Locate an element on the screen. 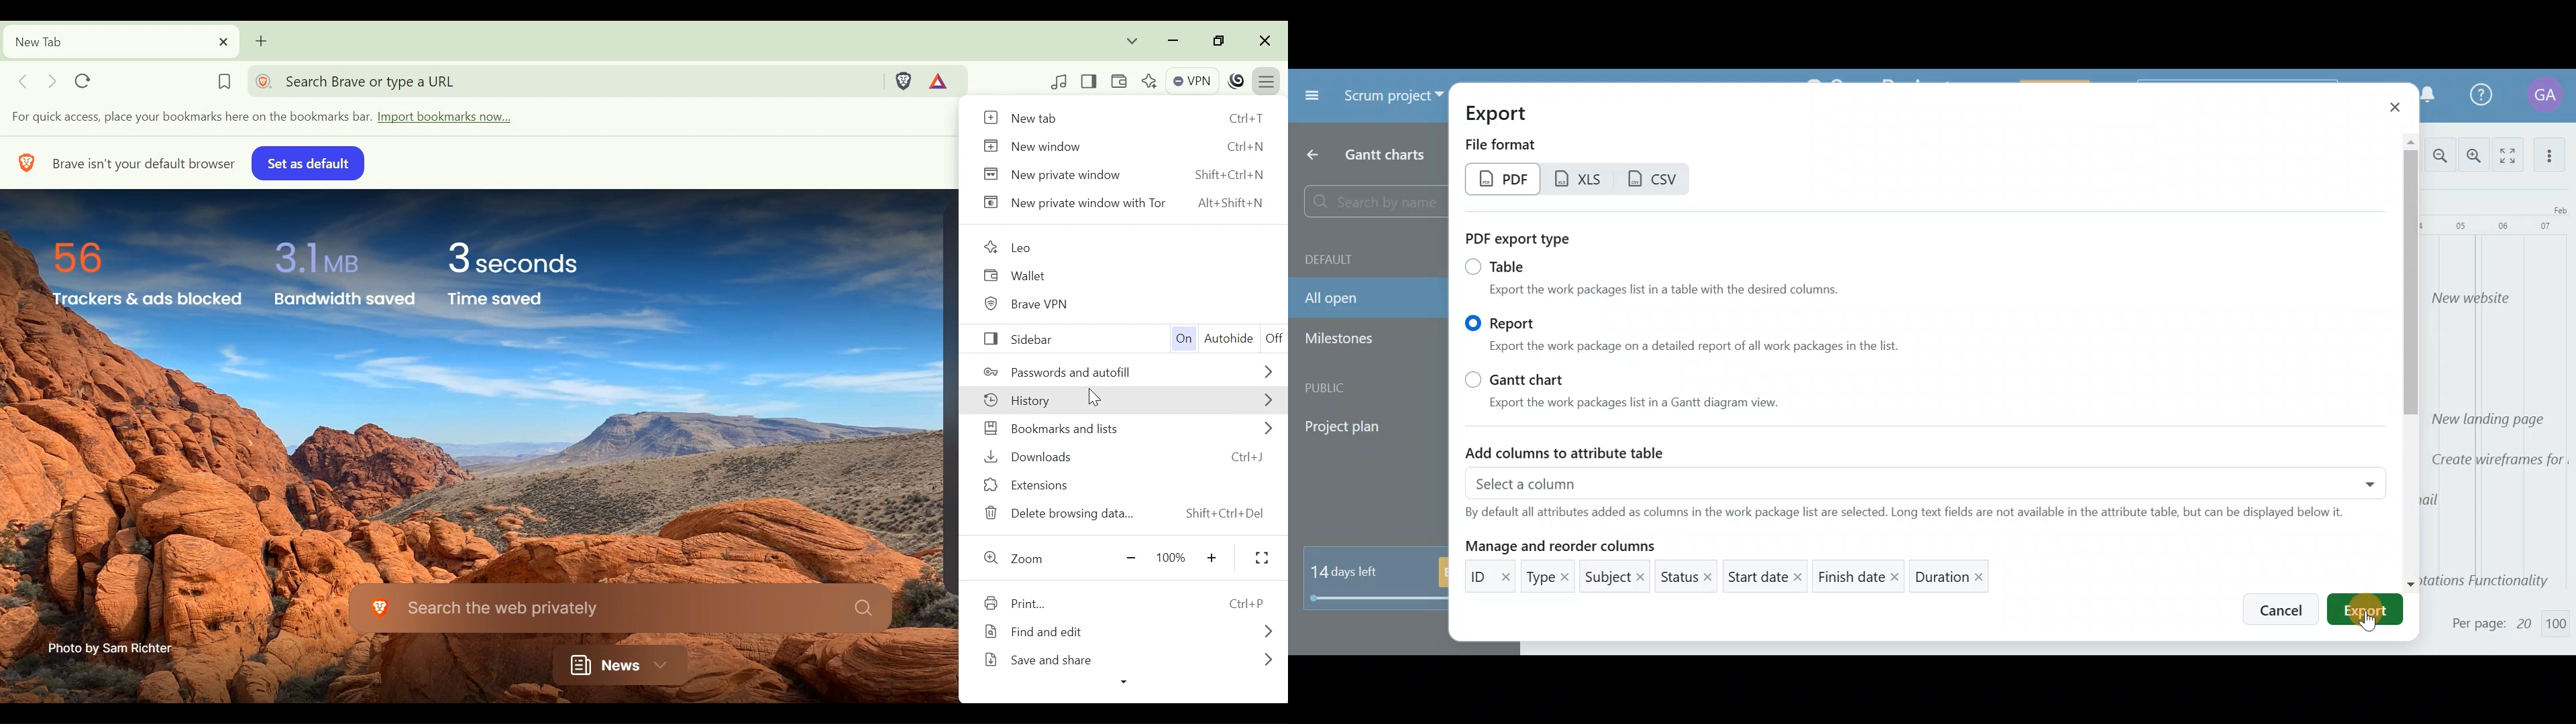 This screenshot has width=2576, height=728. Passwords and autofill is located at coordinates (1131, 372).